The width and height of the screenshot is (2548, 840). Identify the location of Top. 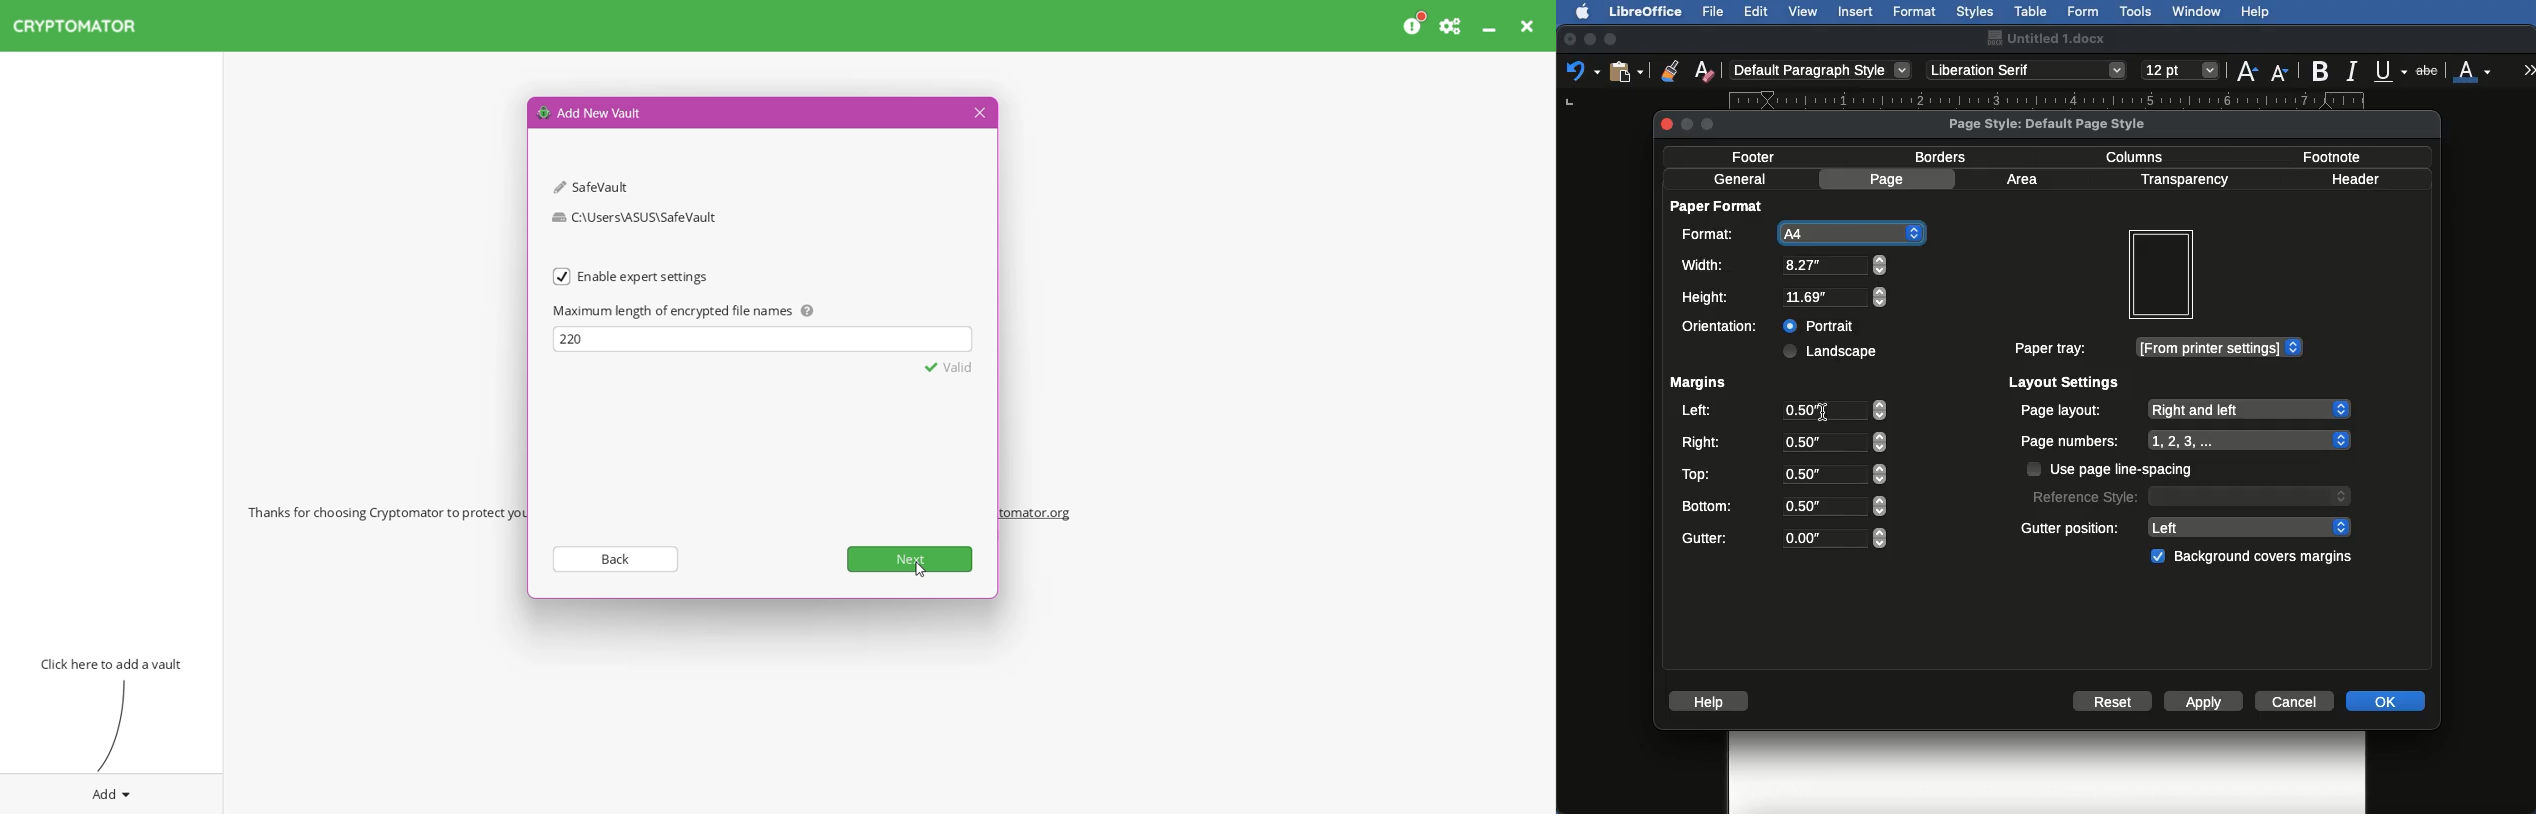
(1781, 474).